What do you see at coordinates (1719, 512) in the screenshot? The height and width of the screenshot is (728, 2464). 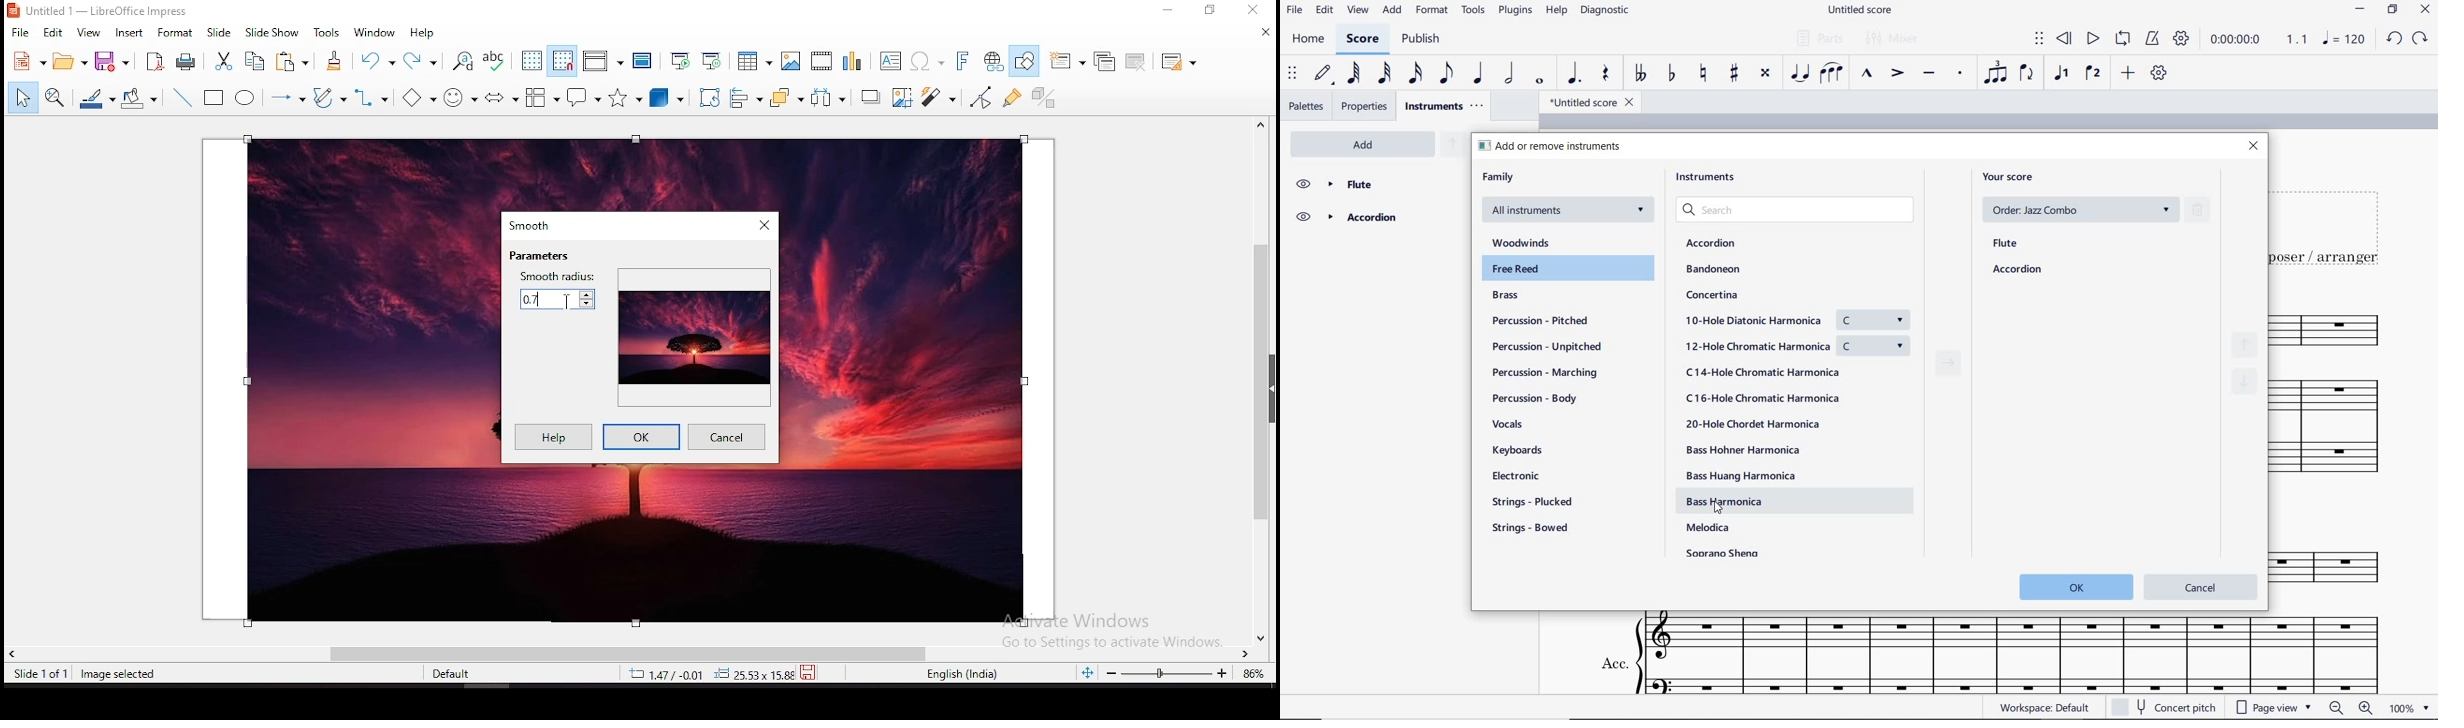 I see `cursor` at bounding box center [1719, 512].